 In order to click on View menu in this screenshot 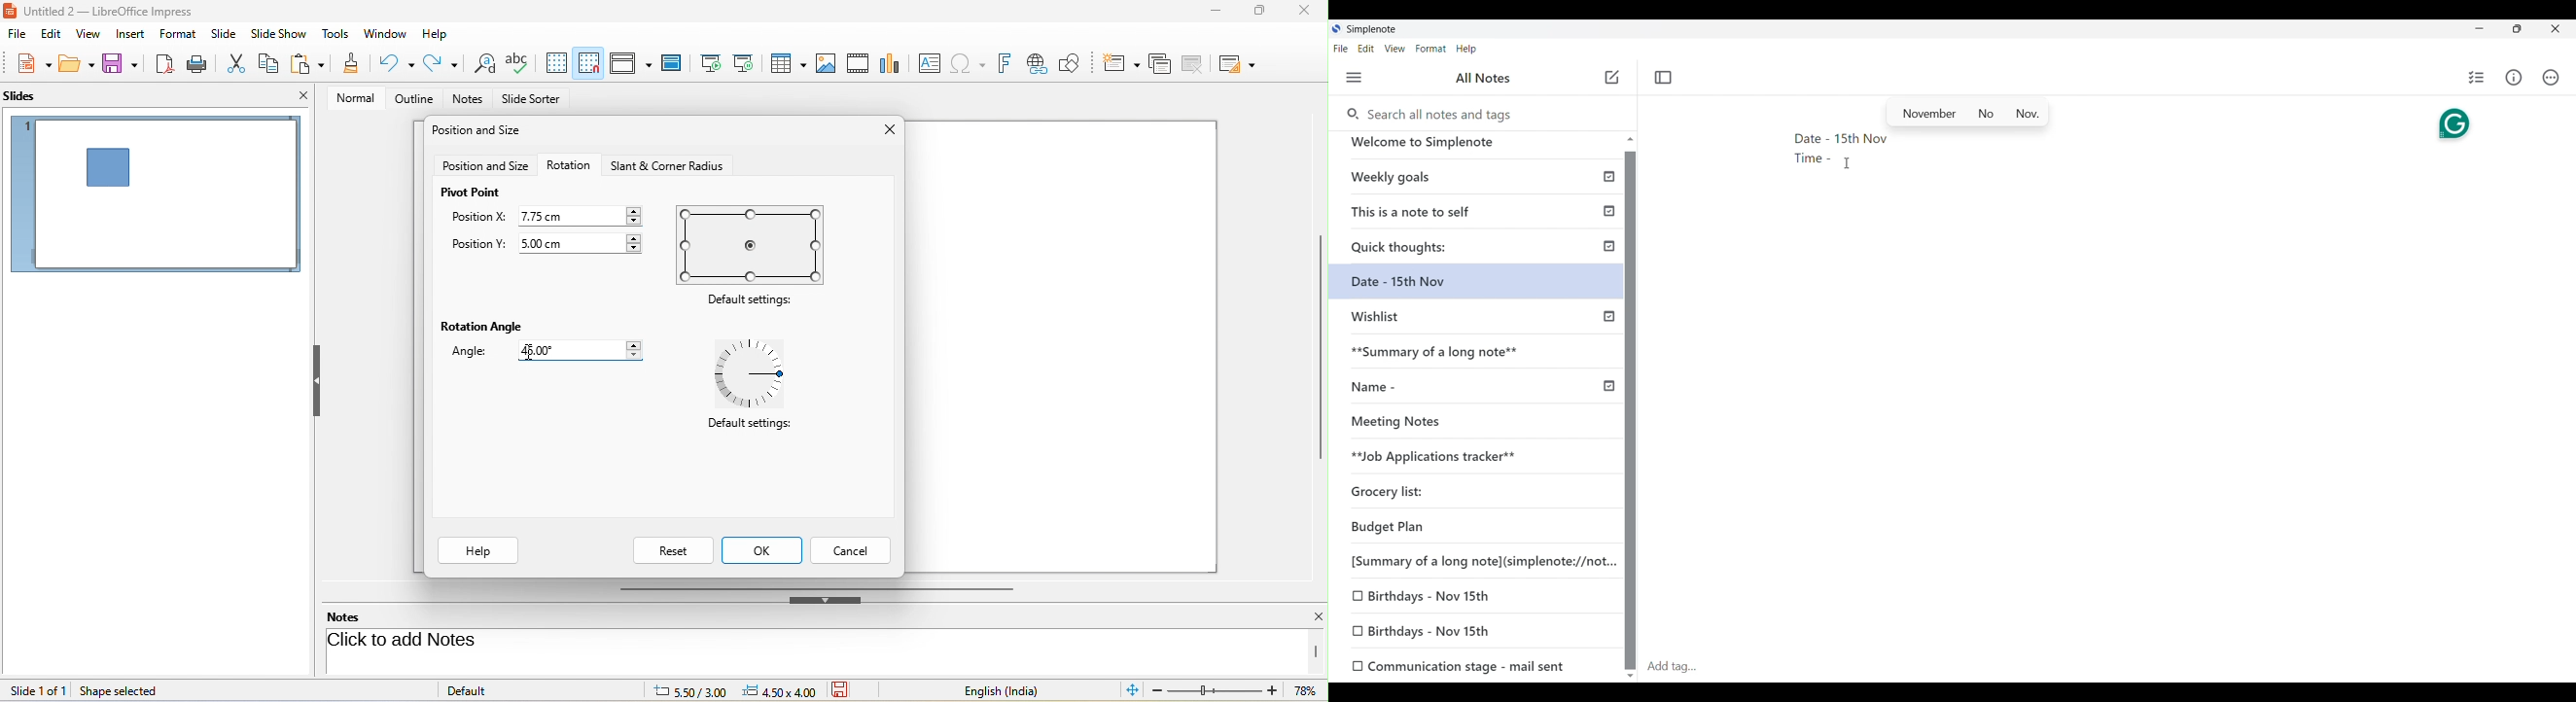, I will do `click(1395, 48)`.